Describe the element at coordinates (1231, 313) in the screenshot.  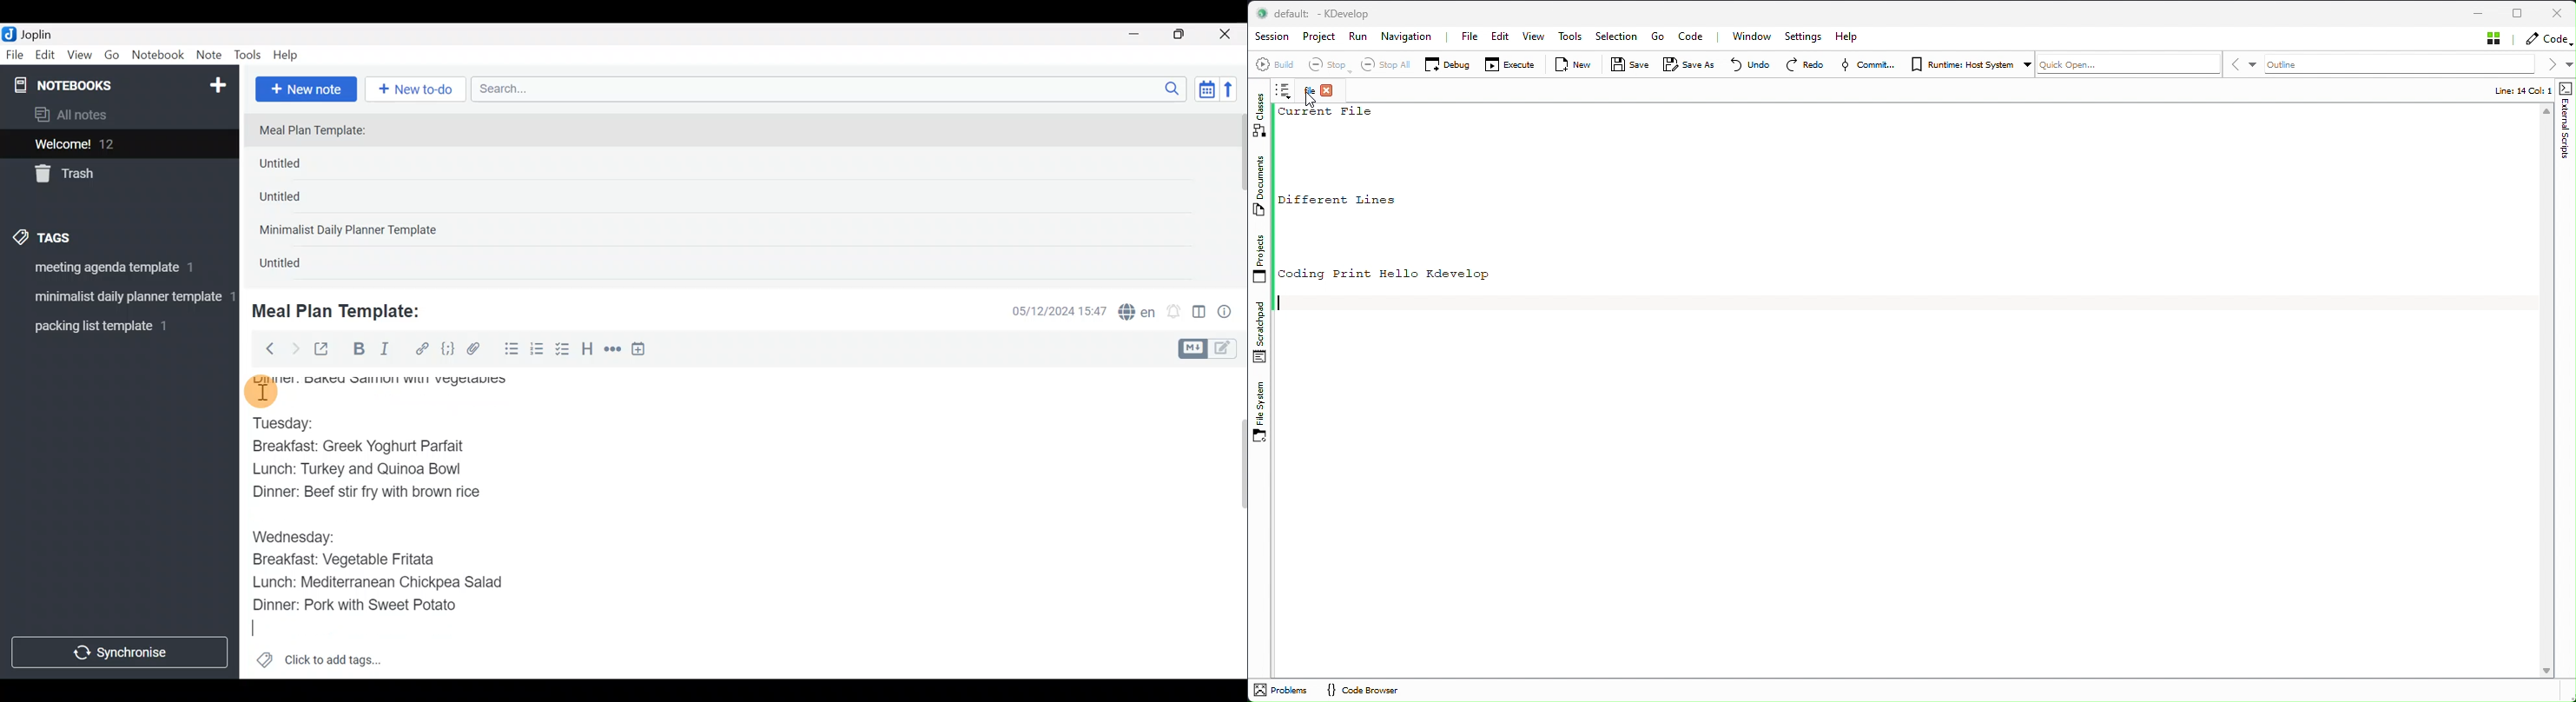
I see `Note properties` at that location.